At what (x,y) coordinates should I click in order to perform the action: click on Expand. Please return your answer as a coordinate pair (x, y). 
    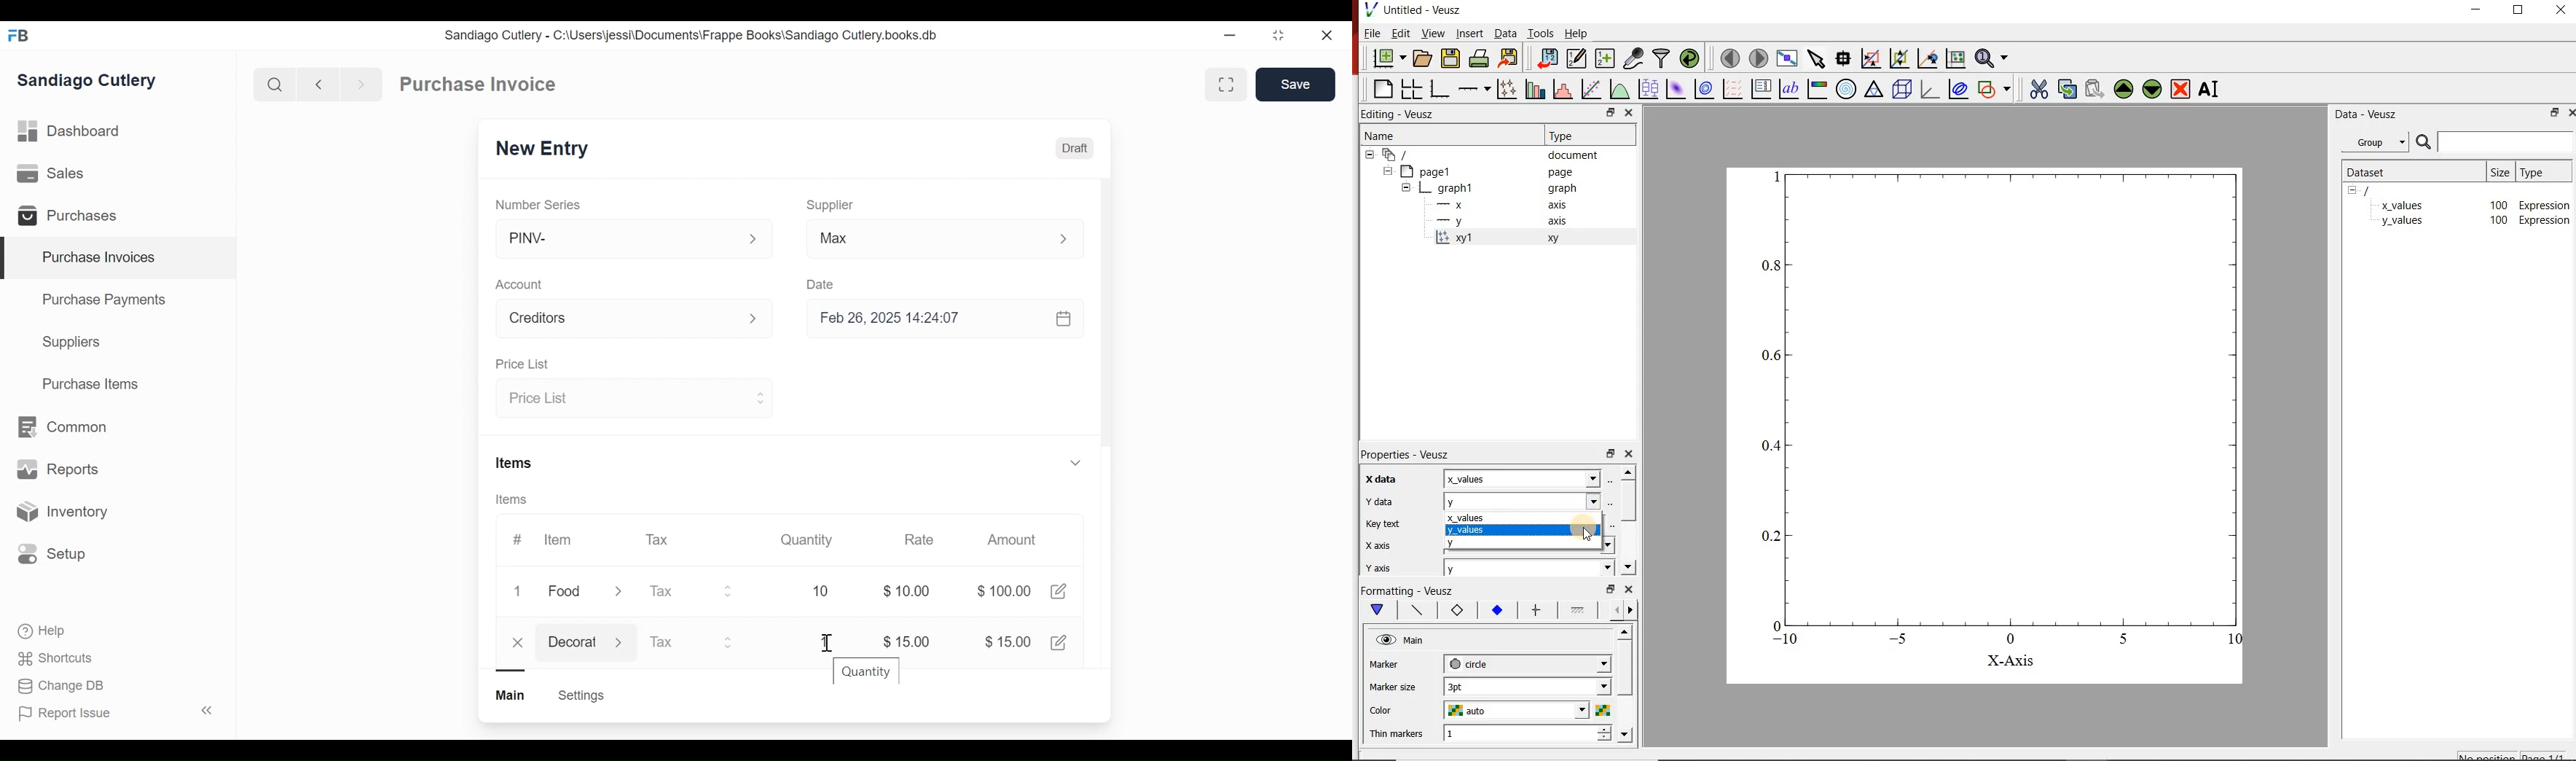
    Looking at the image, I should click on (622, 643).